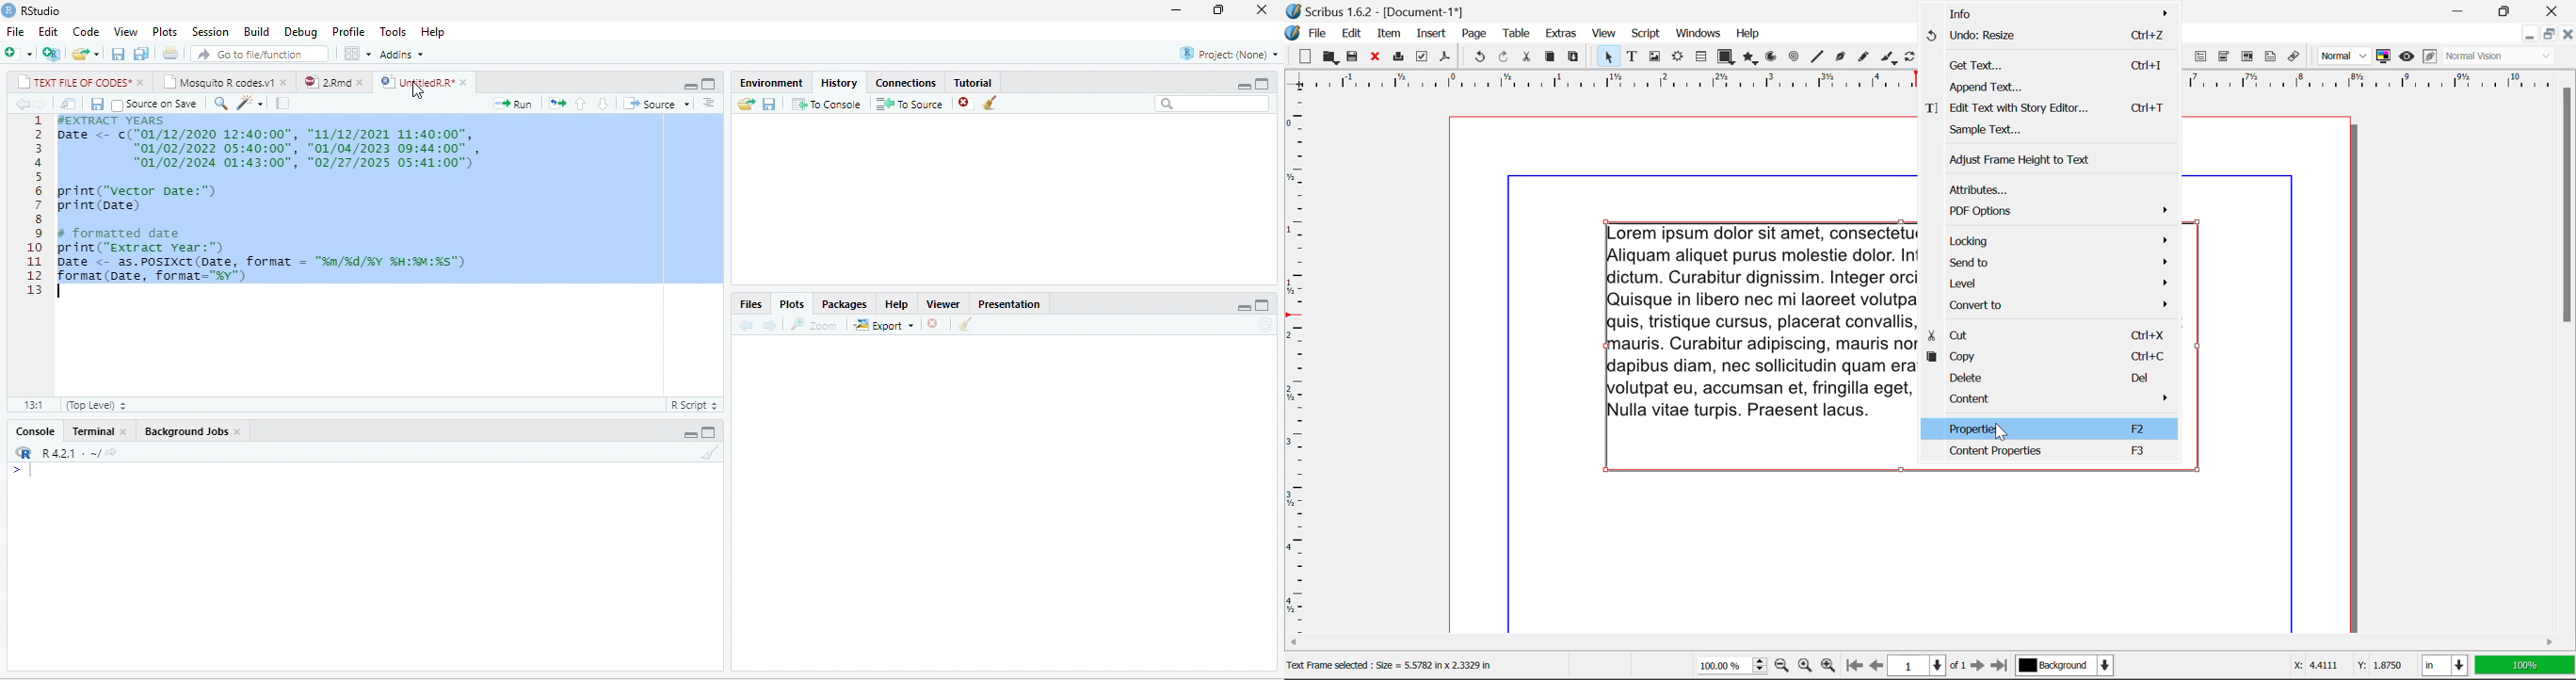 This screenshot has height=700, width=2576. Describe the element at coordinates (359, 54) in the screenshot. I see `options` at that location.